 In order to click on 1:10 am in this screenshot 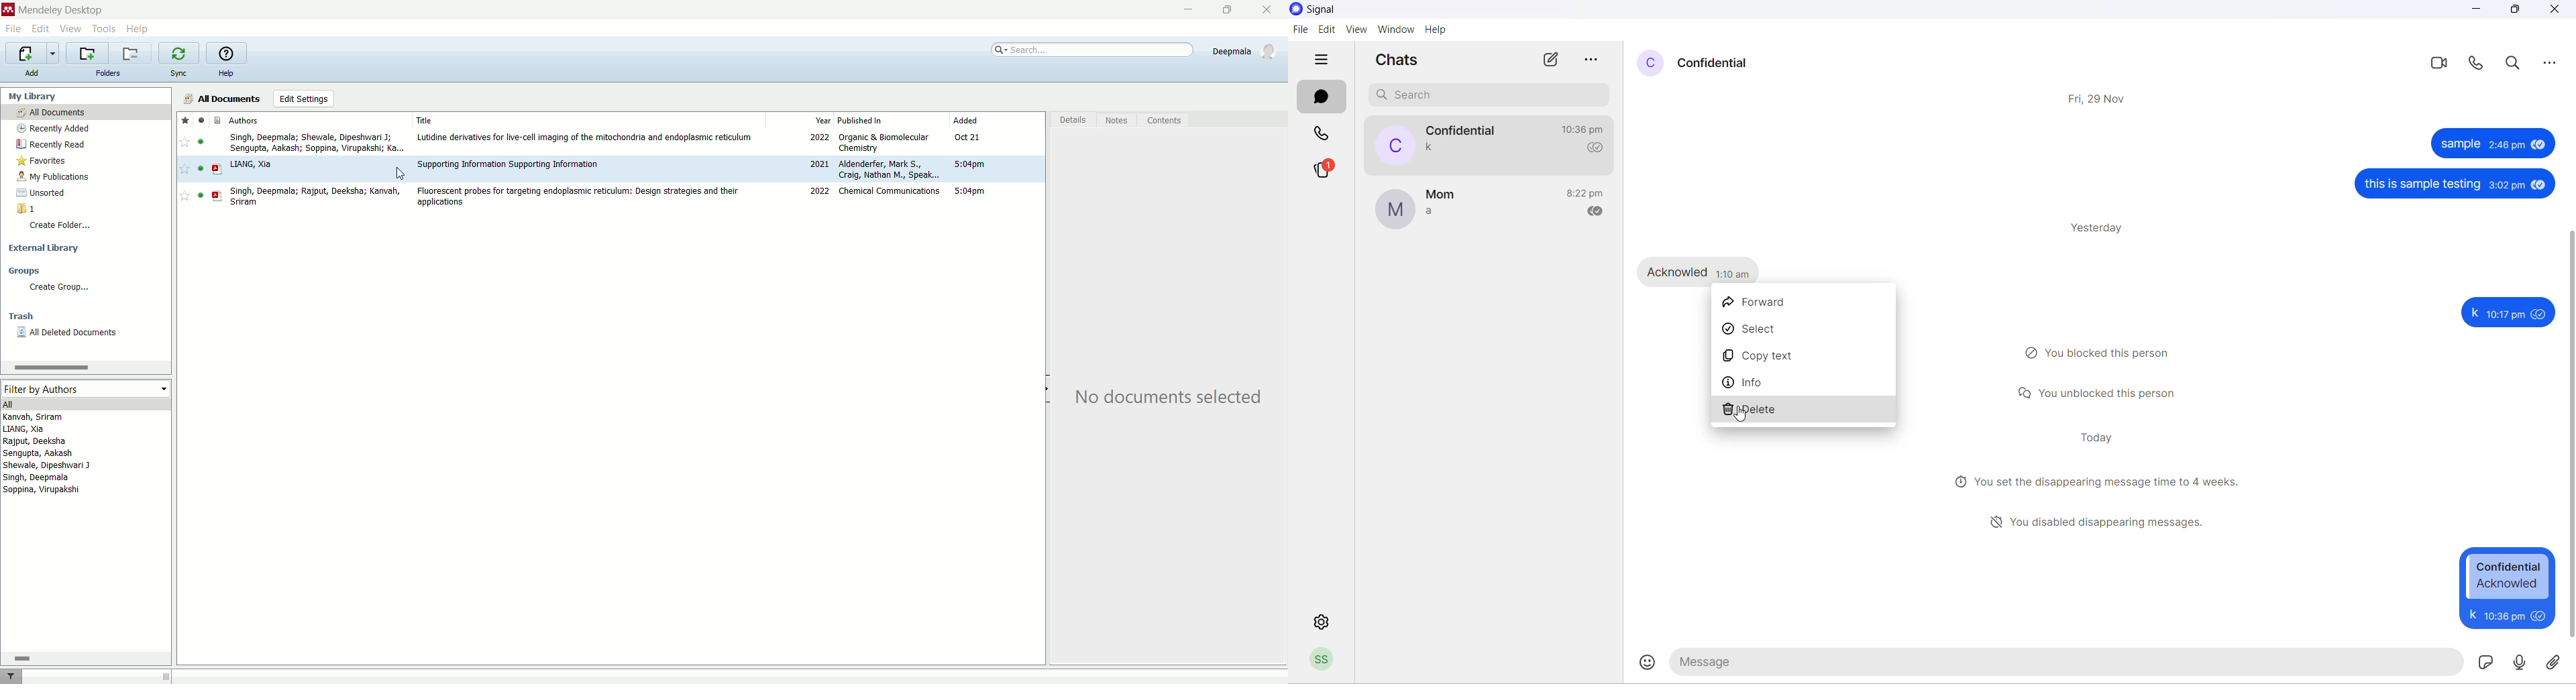, I will do `click(1735, 273)`.